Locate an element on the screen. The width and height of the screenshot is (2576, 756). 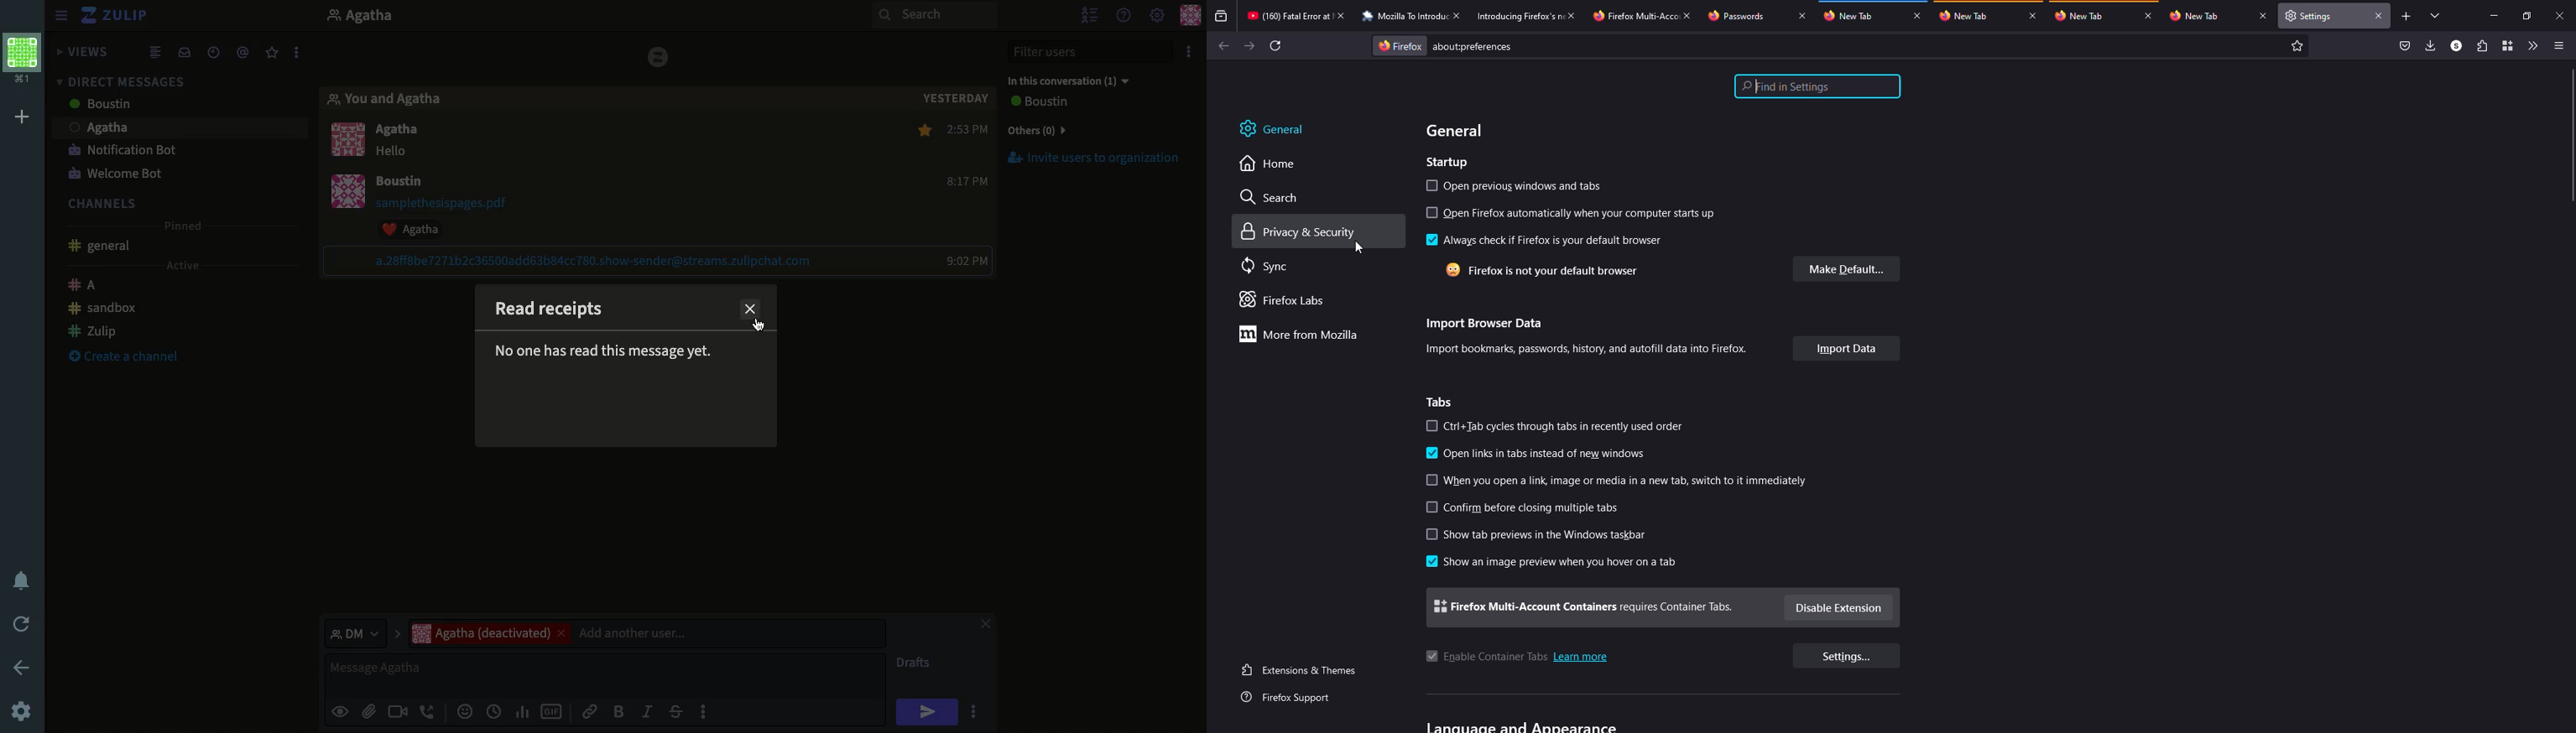
Sandbox is located at coordinates (104, 309).